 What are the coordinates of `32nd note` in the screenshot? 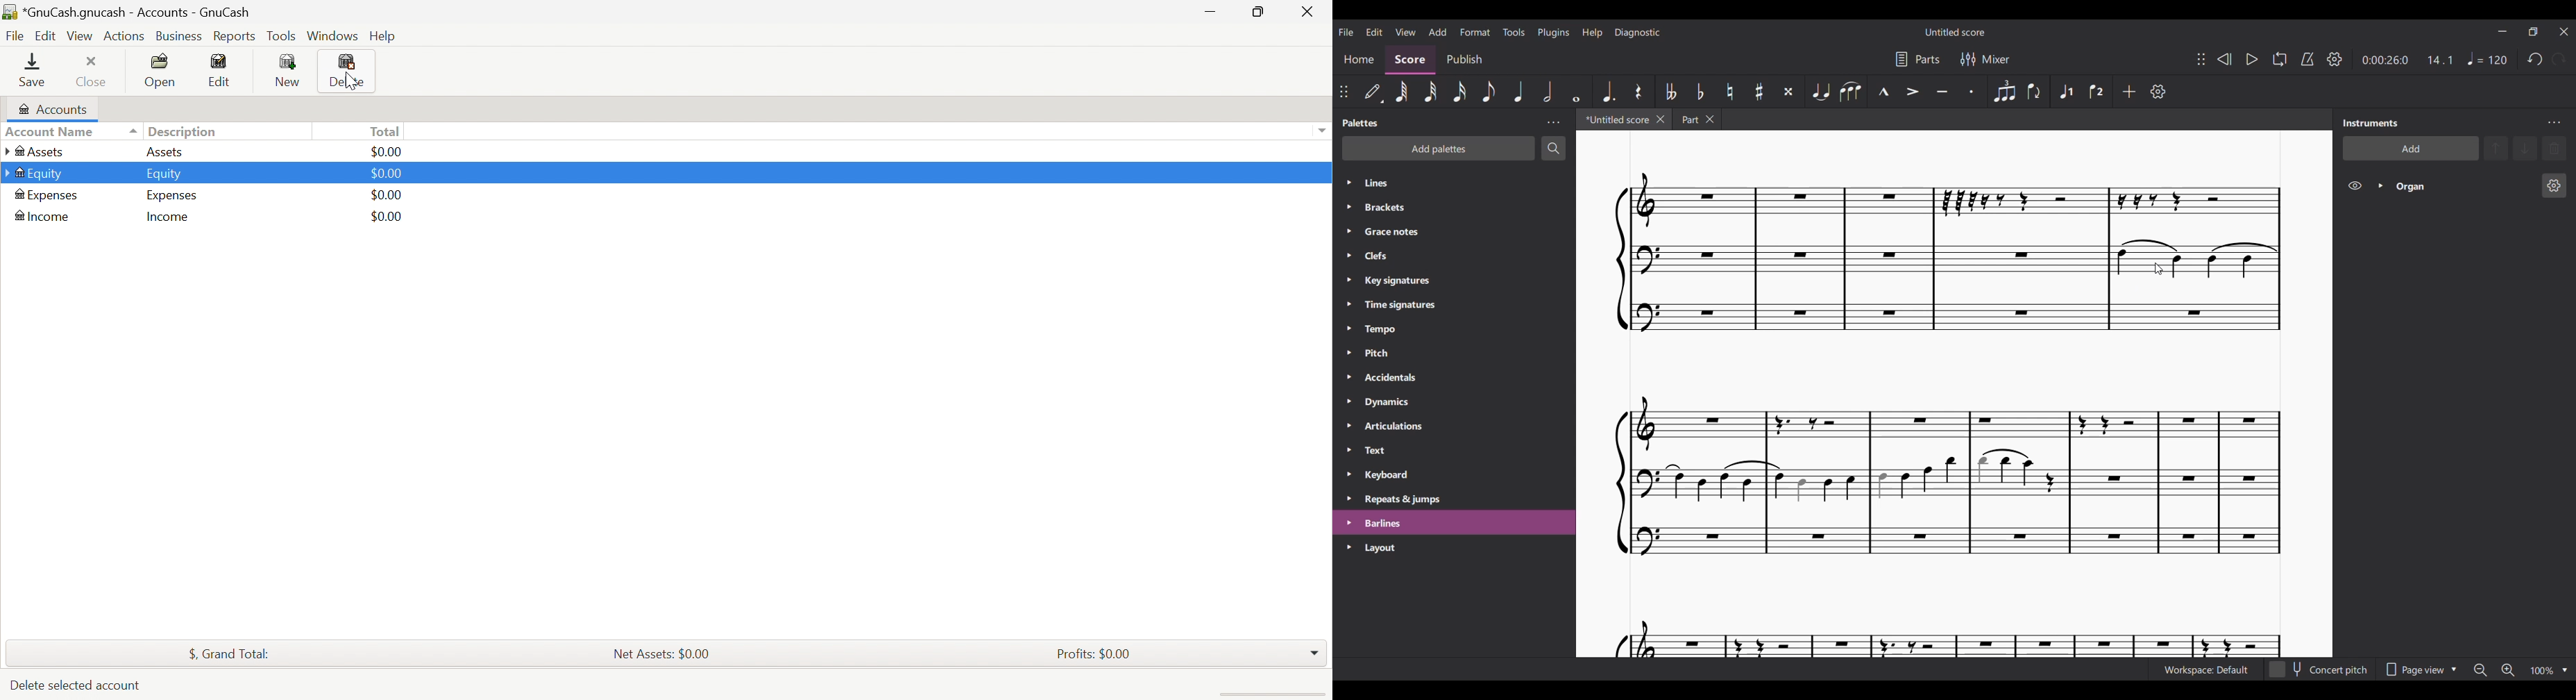 It's located at (1432, 92).